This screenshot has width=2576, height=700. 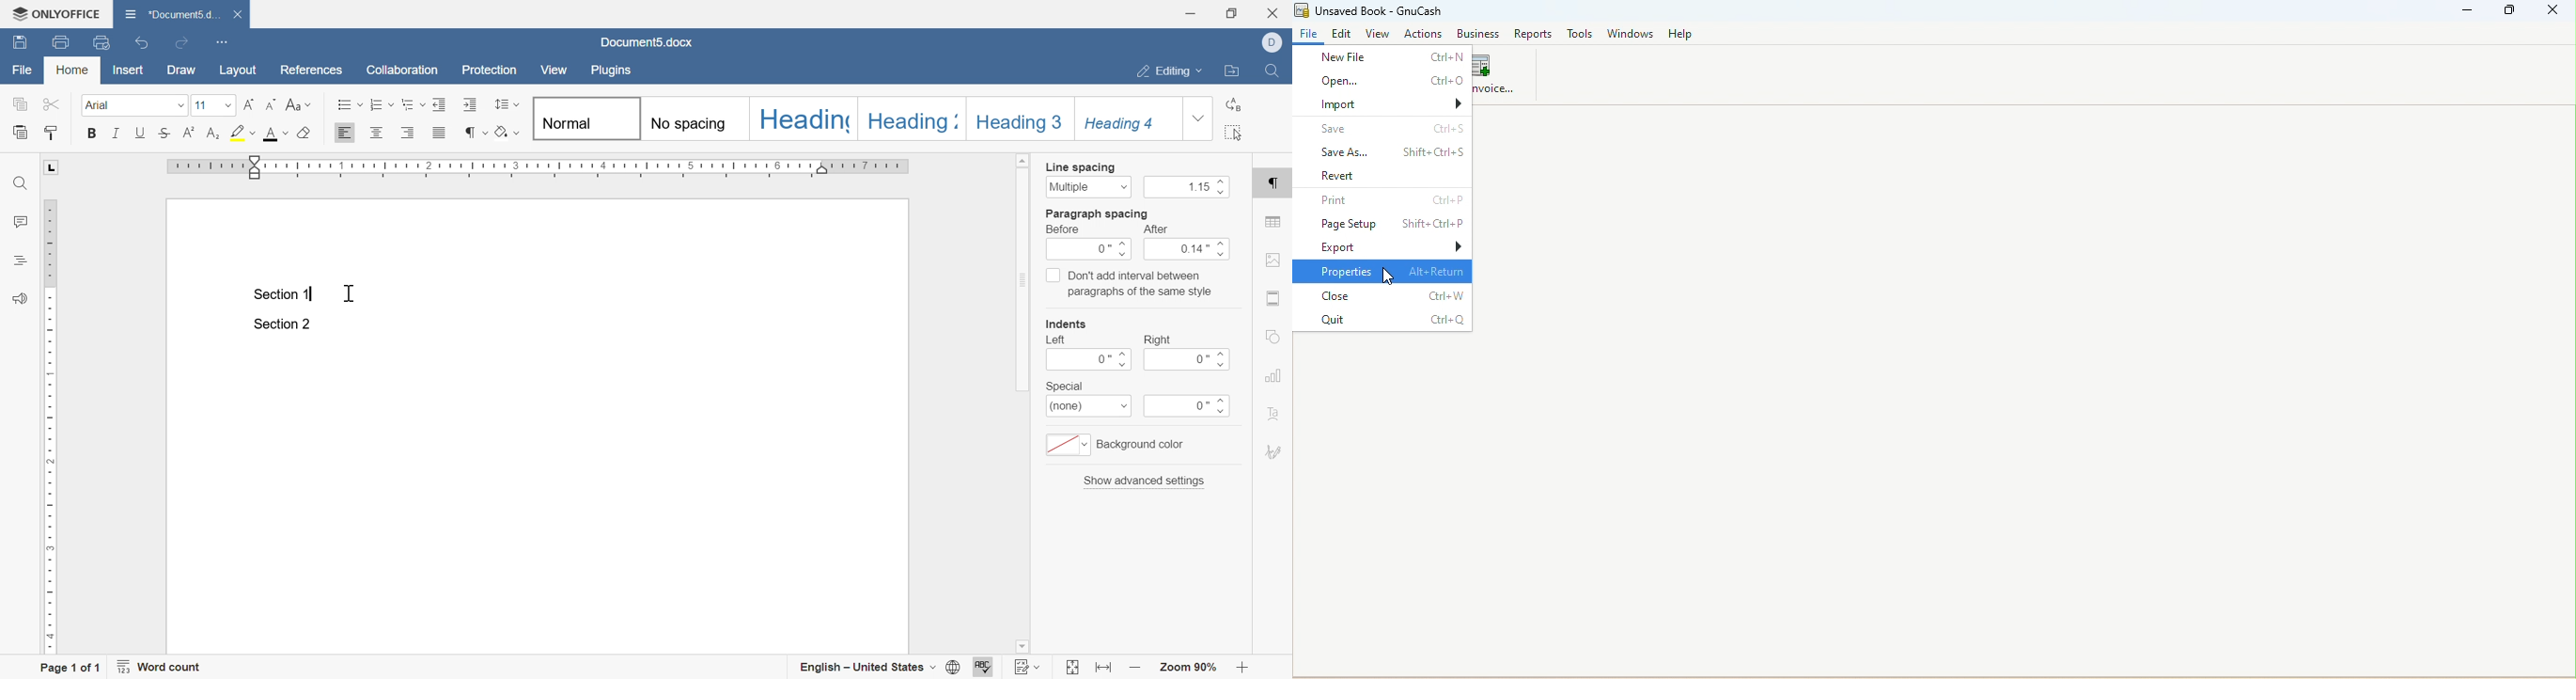 What do you see at coordinates (182, 42) in the screenshot?
I see `redo` at bounding box center [182, 42].